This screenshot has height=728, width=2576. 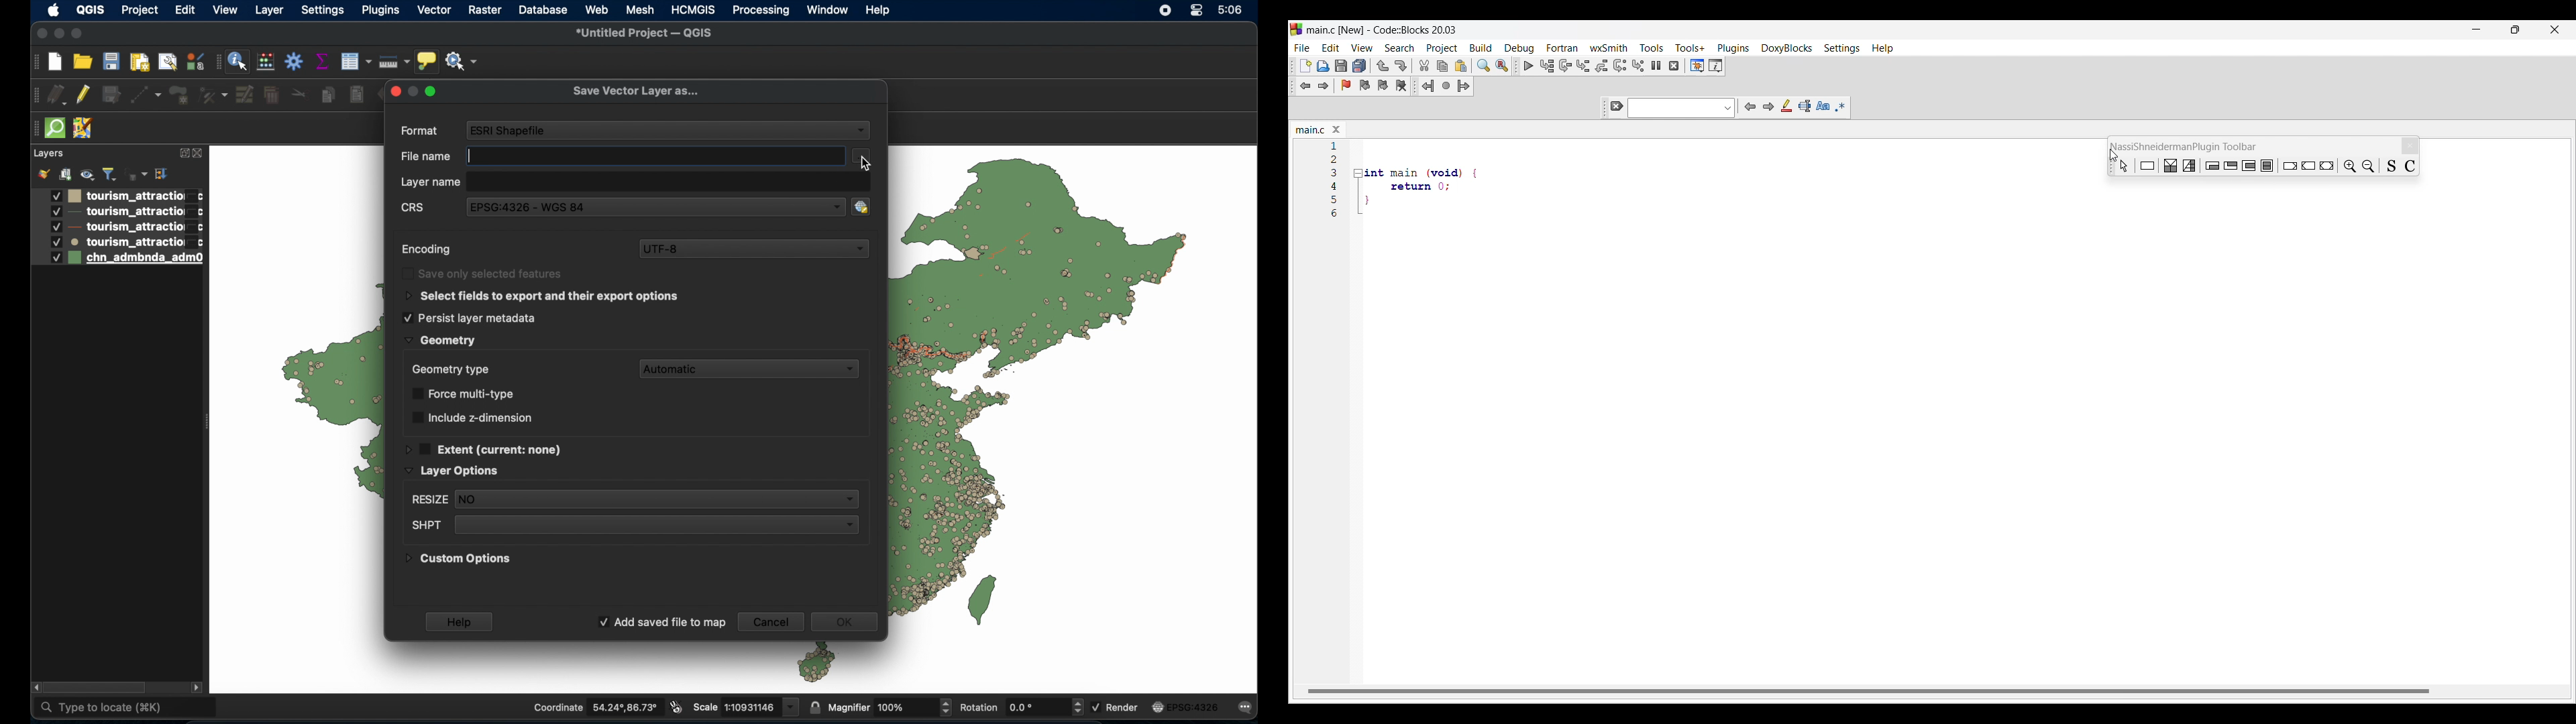 What do you see at coordinates (1428, 86) in the screenshot?
I see `Jump back ` at bounding box center [1428, 86].